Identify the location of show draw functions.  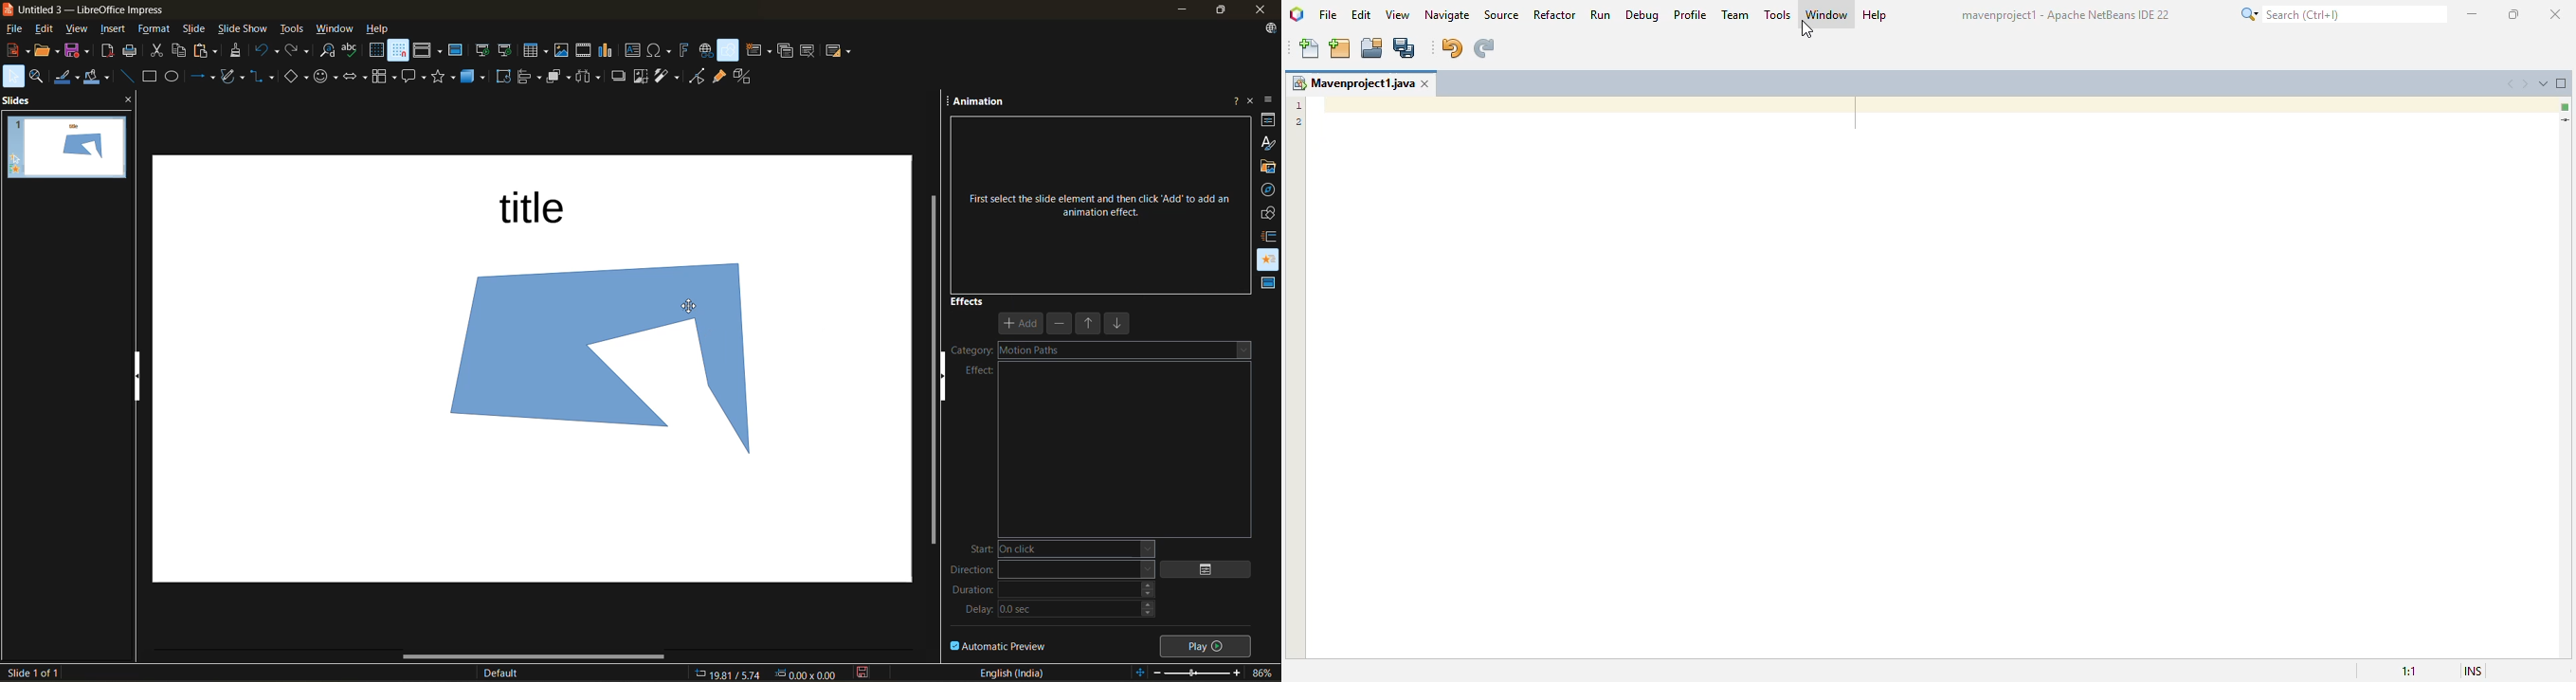
(729, 51).